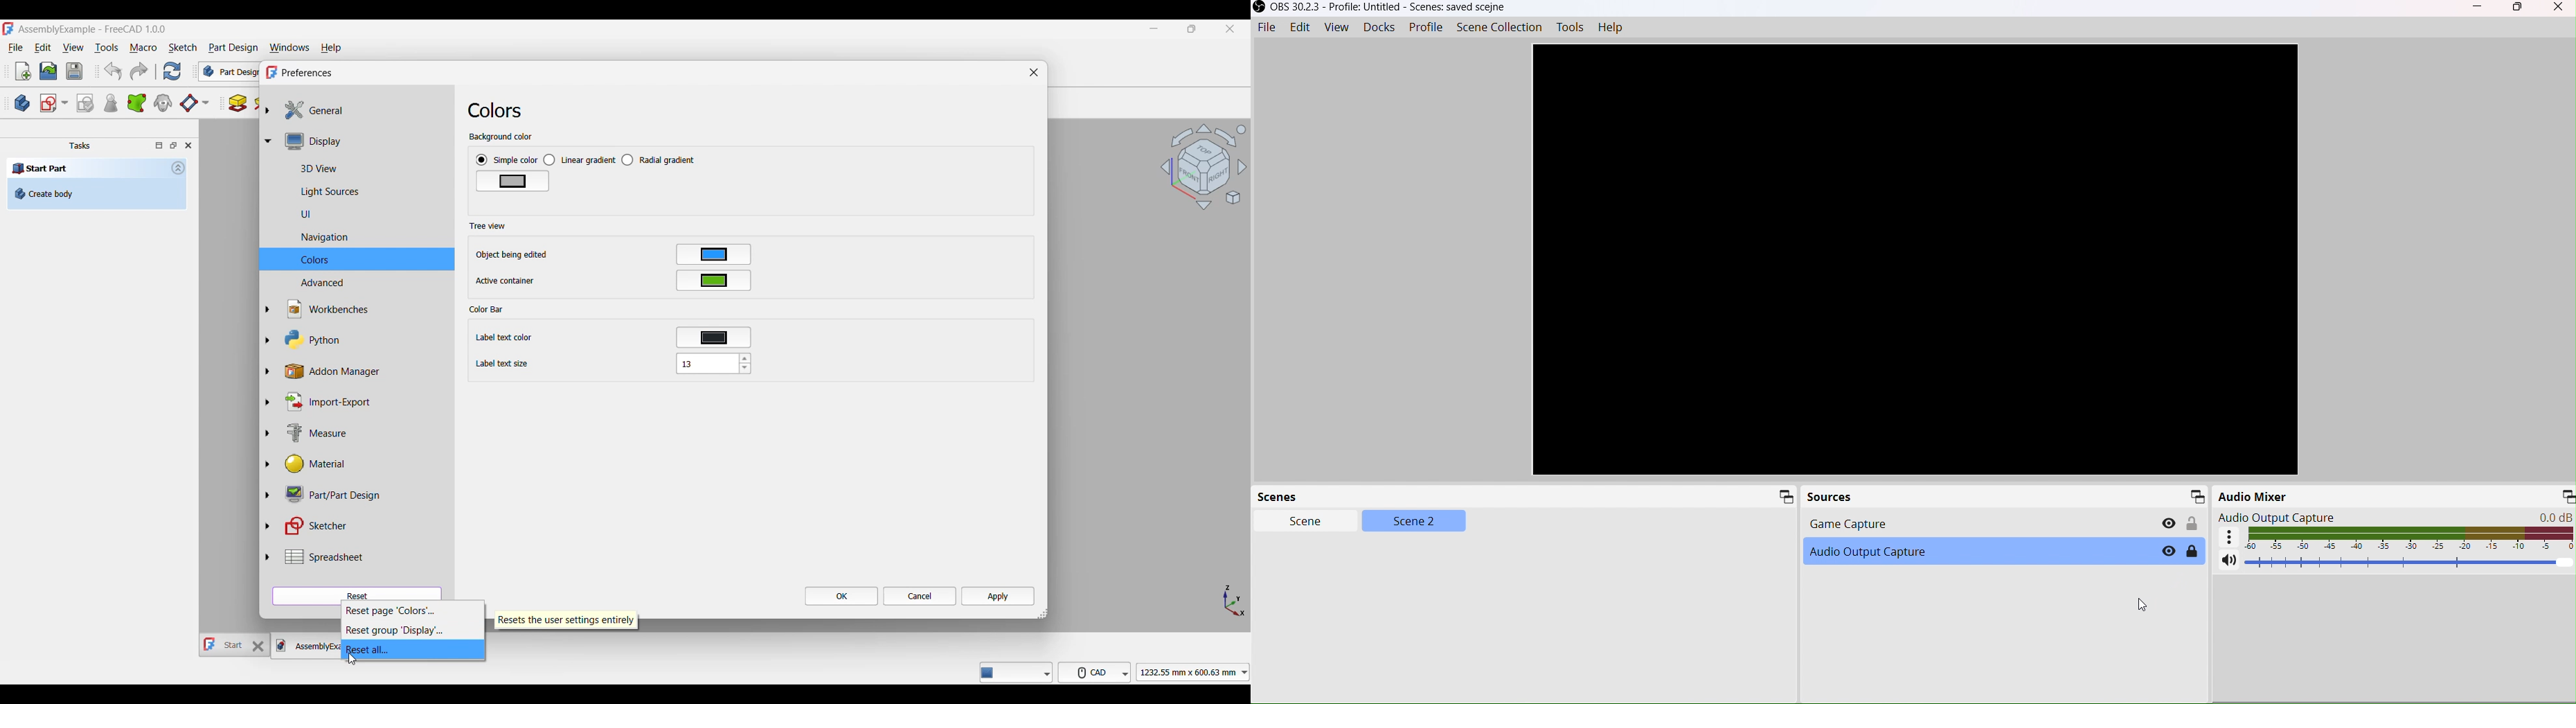 The image size is (2576, 728). What do you see at coordinates (488, 226) in the screenshot?
I see `Tree view` at bounding box center [488, 226].